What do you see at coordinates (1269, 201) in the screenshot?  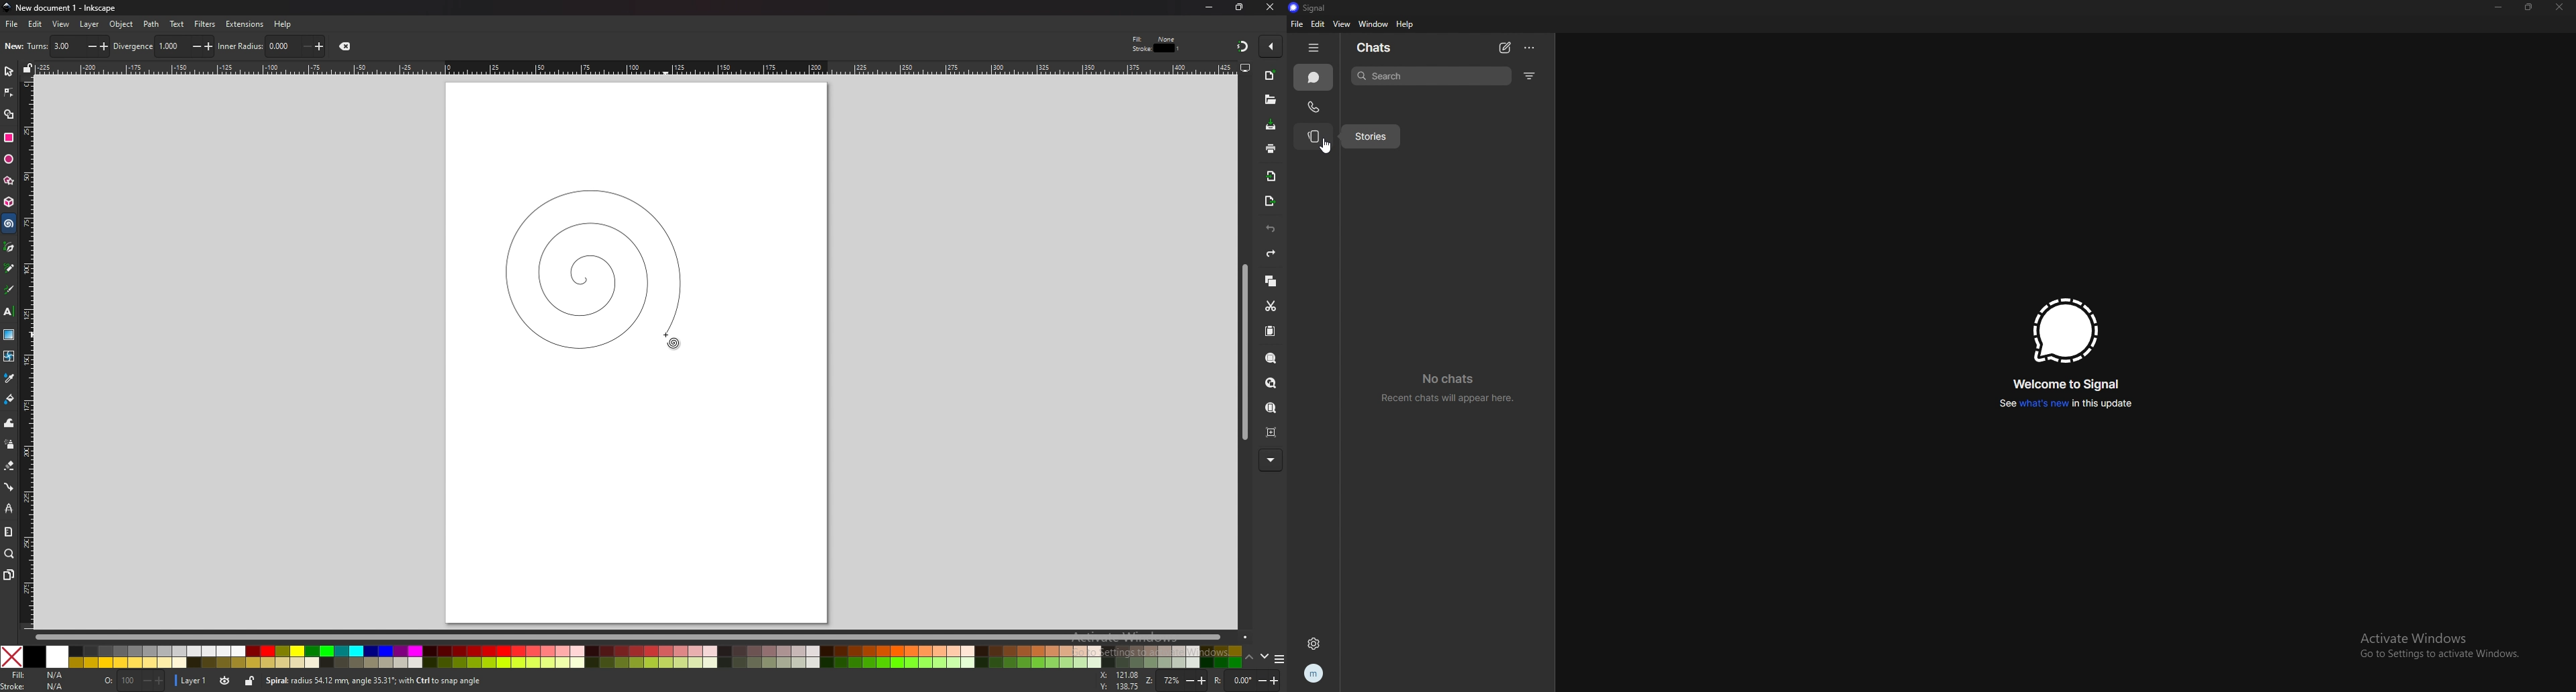 I see `export` at bounding box center [1269, 201].